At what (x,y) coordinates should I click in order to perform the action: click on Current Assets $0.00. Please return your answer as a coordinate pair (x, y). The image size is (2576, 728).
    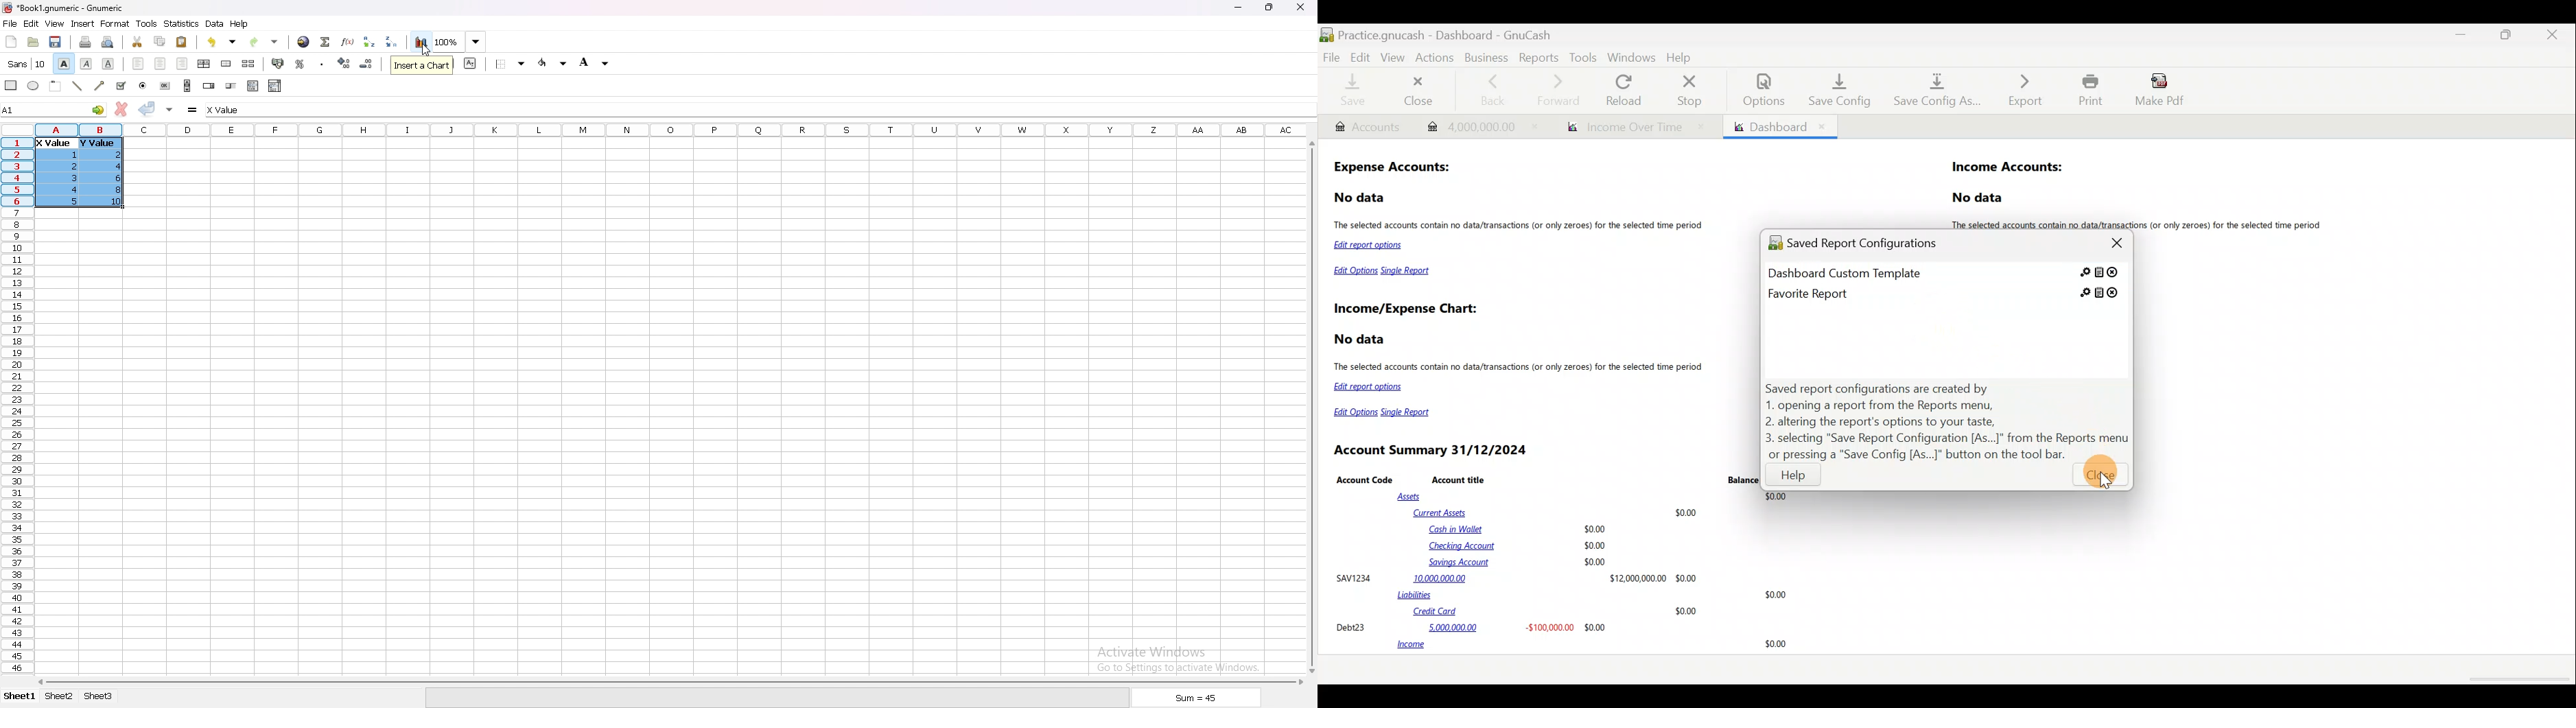
    Looking at the image, I should click on (1558, 512).